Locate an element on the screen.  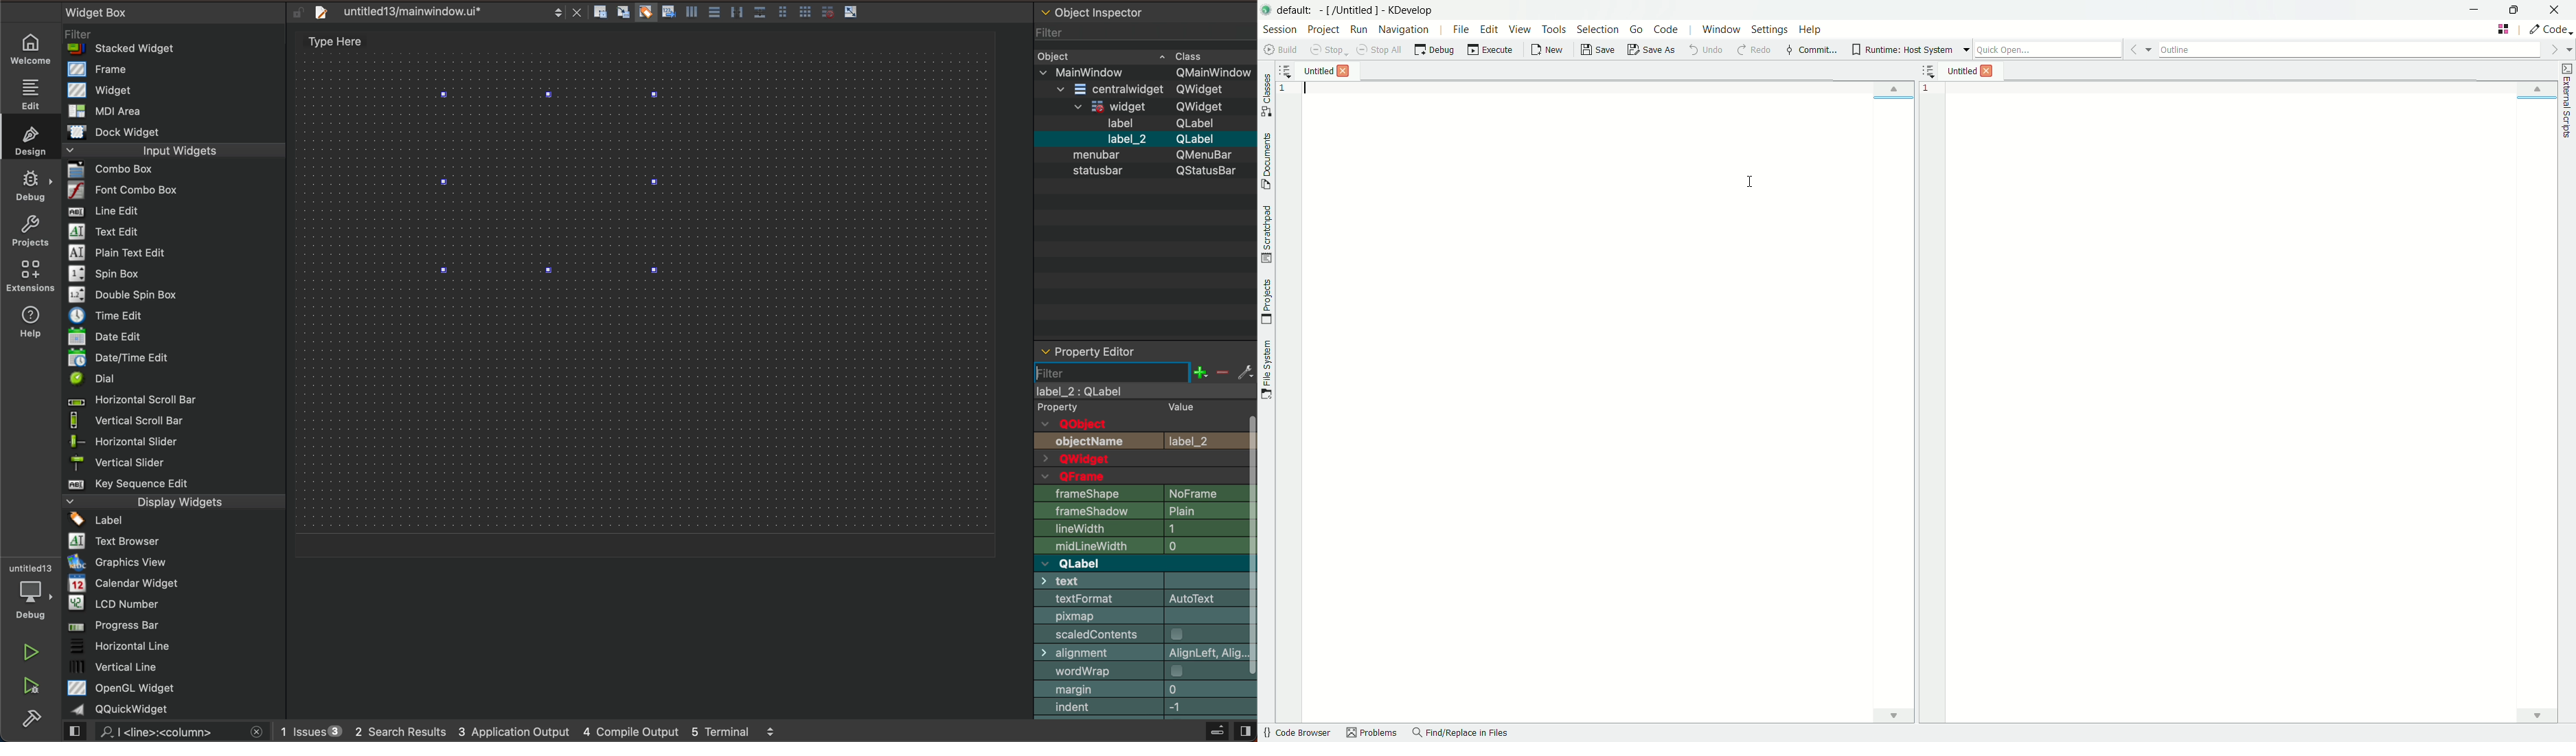
close app is located at coordinates (2558, 10).